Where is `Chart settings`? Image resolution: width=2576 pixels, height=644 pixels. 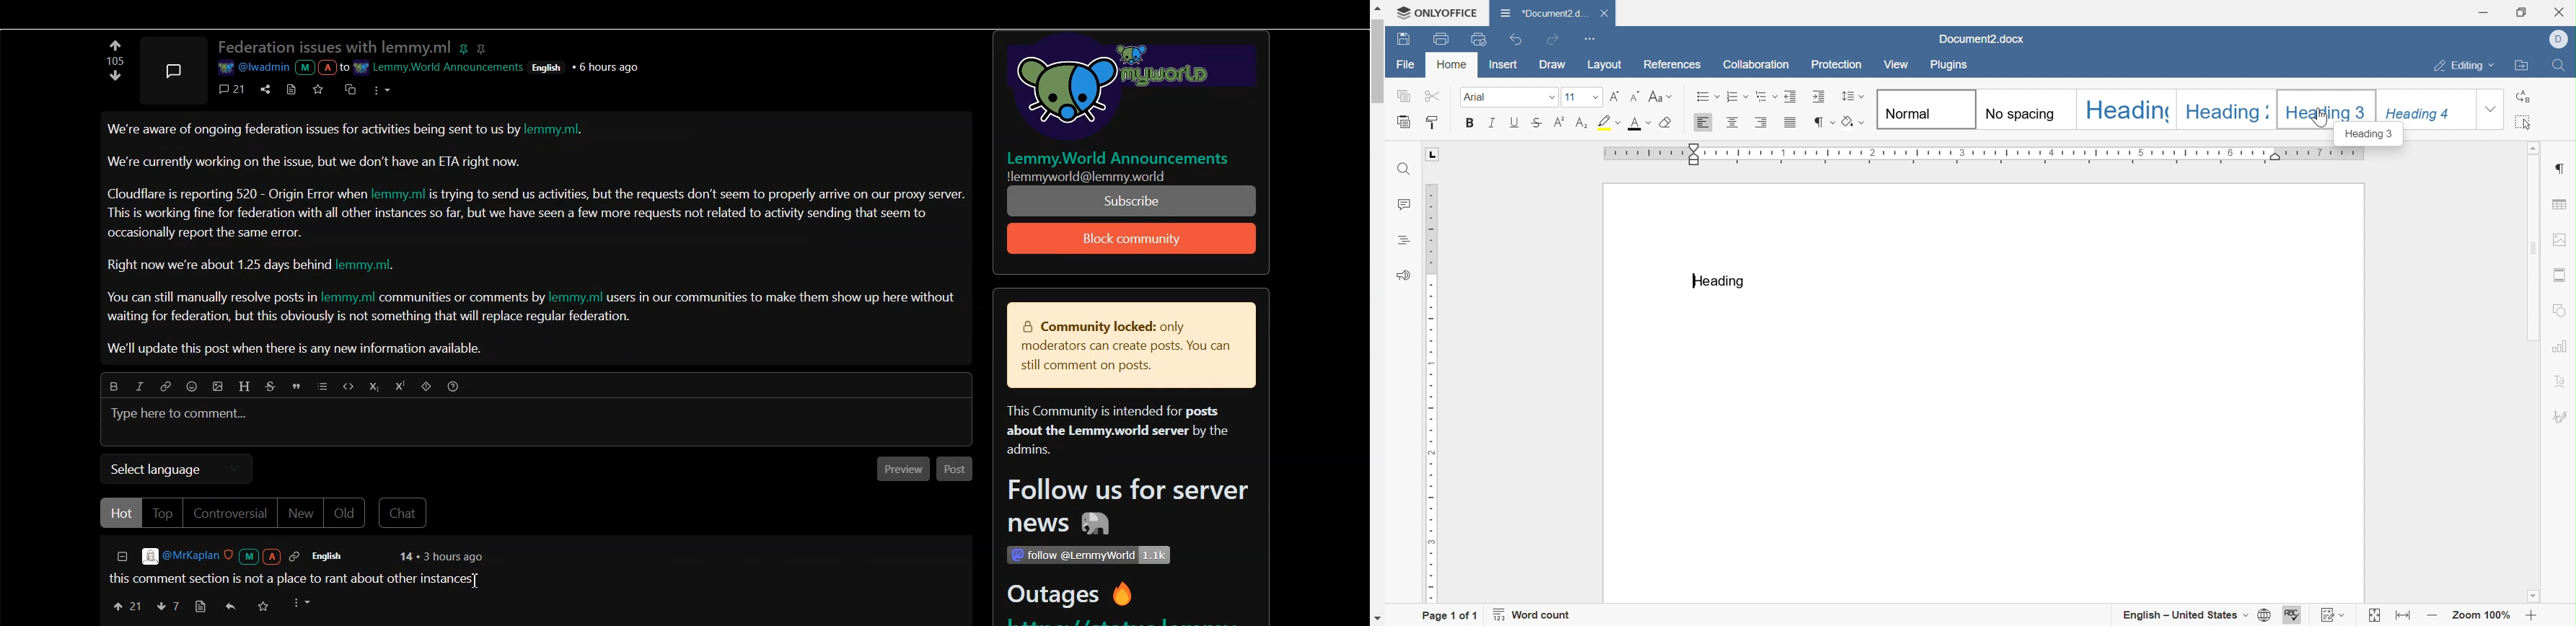
Chart settings is located at coordinates (2563, 345).